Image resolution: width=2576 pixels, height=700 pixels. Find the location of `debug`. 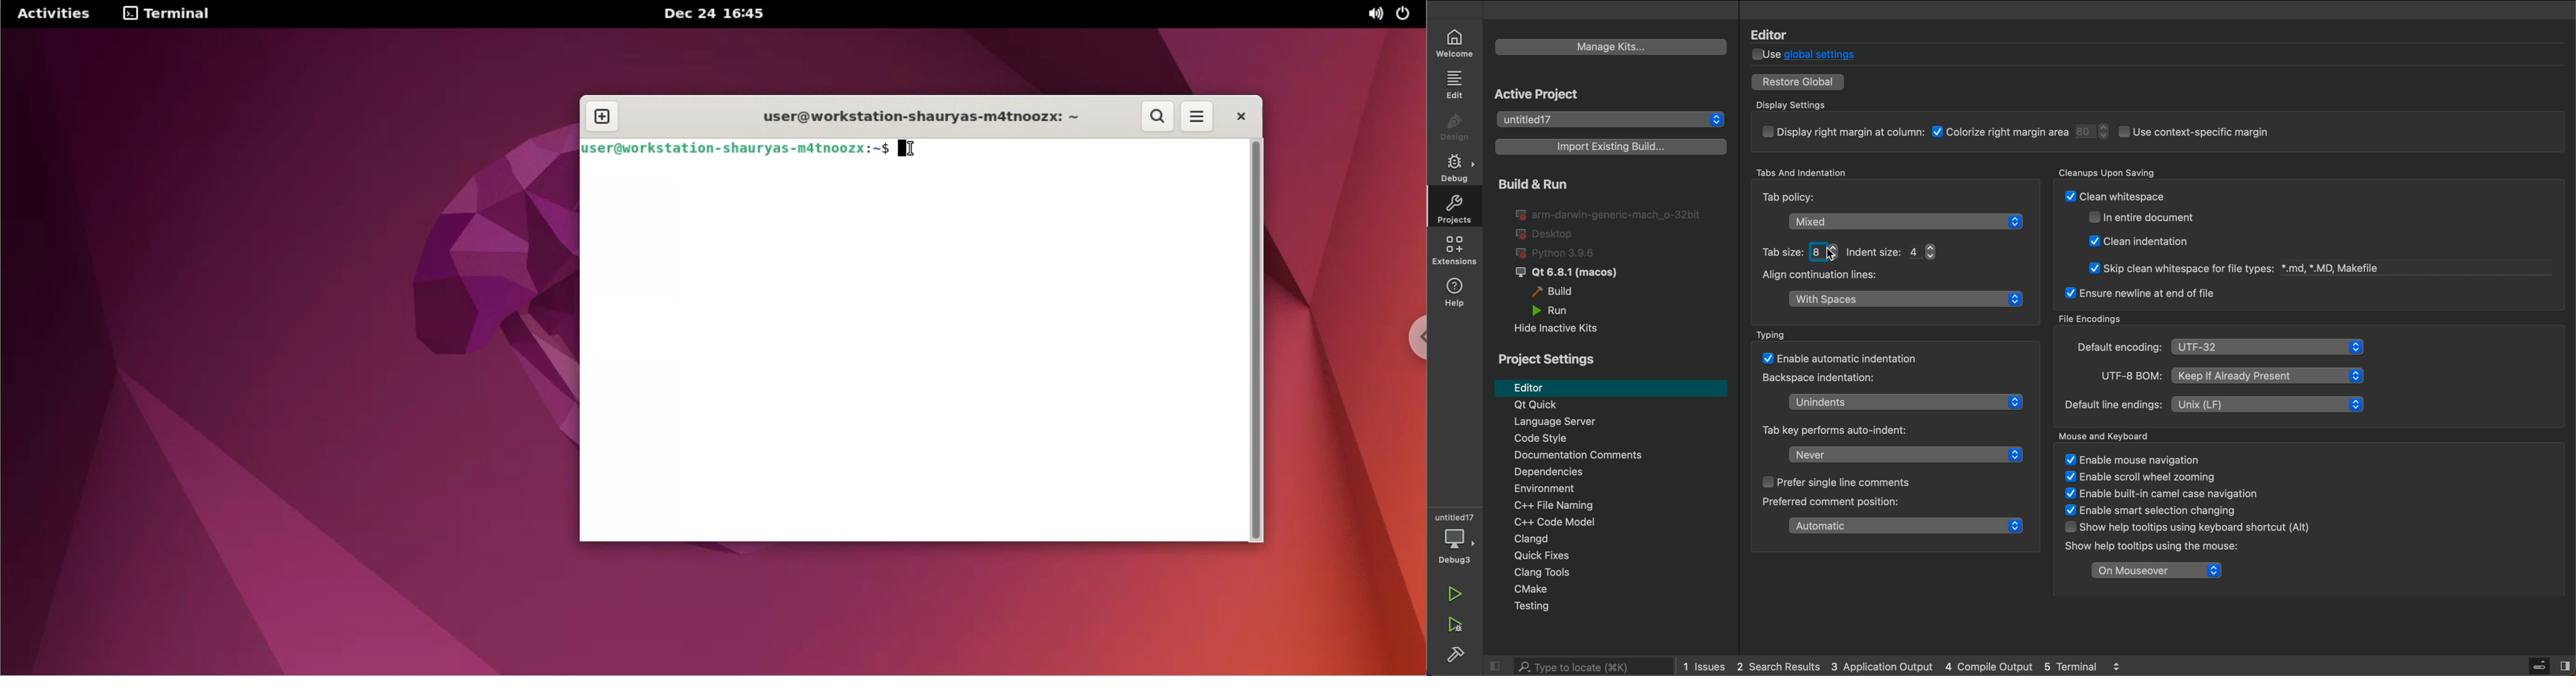

debug is located at coordinates (1459, 167).